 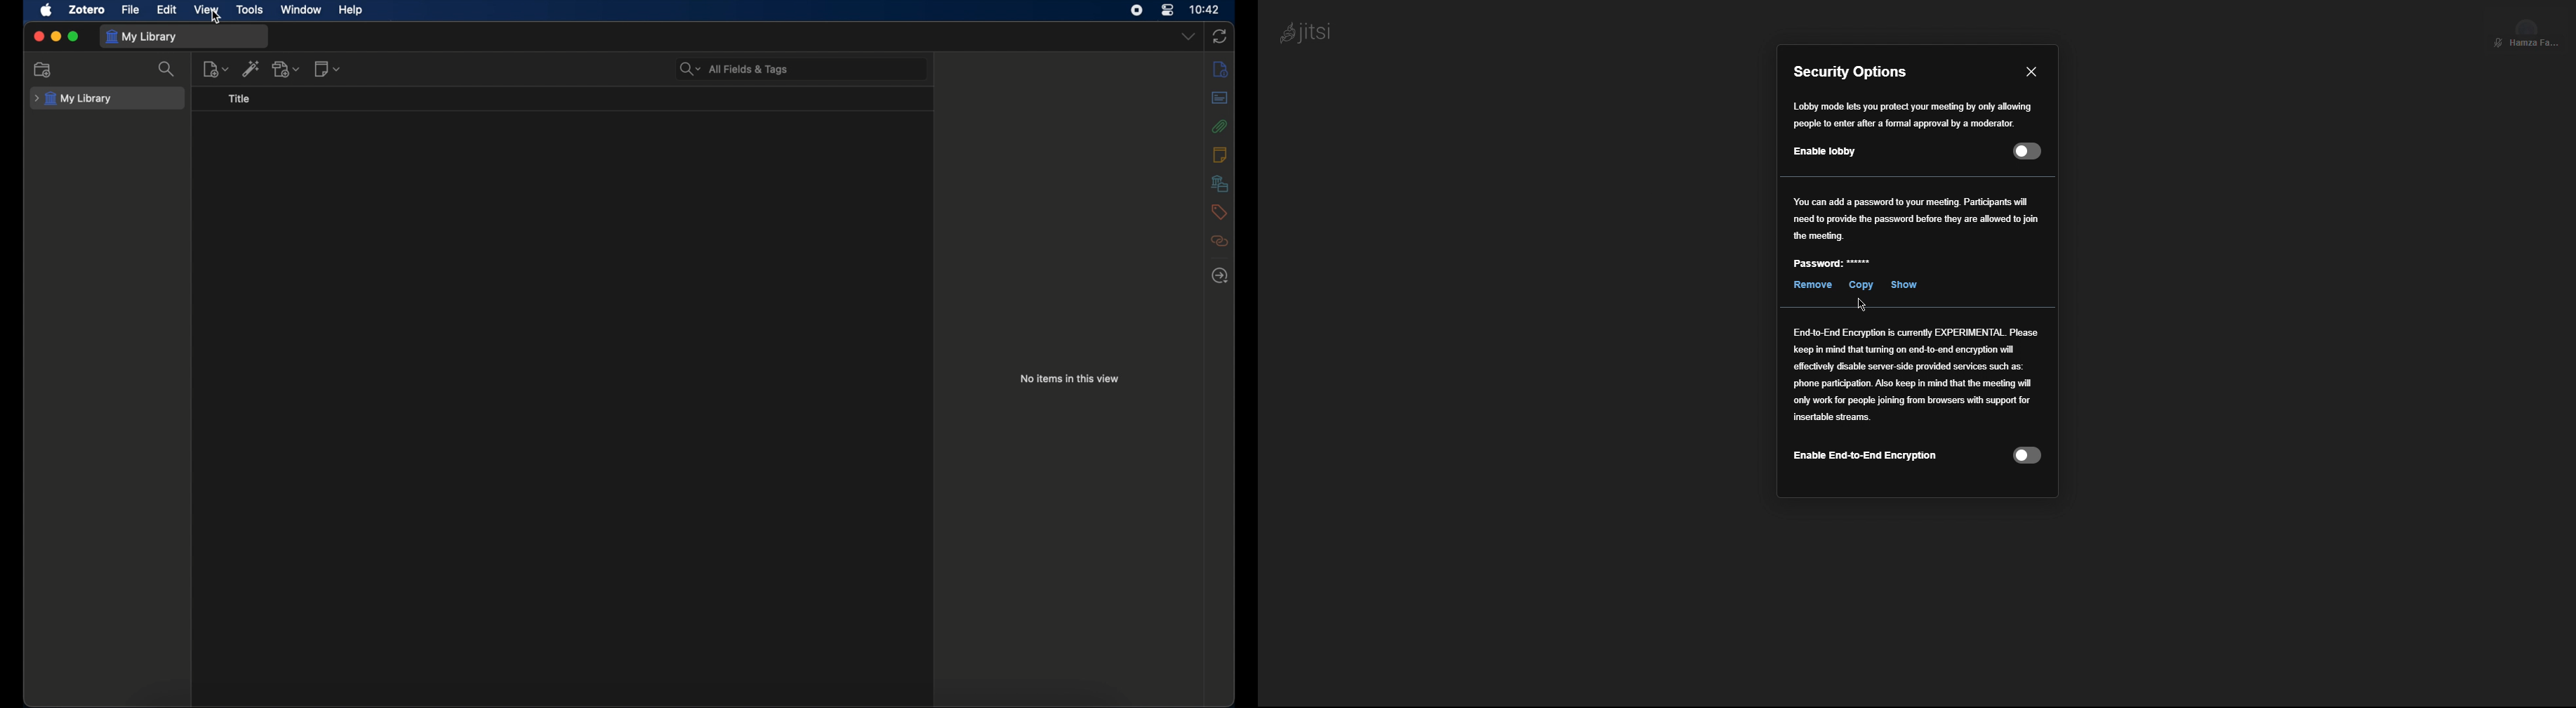 I want to click on maximize, so click(x=73, y=37).